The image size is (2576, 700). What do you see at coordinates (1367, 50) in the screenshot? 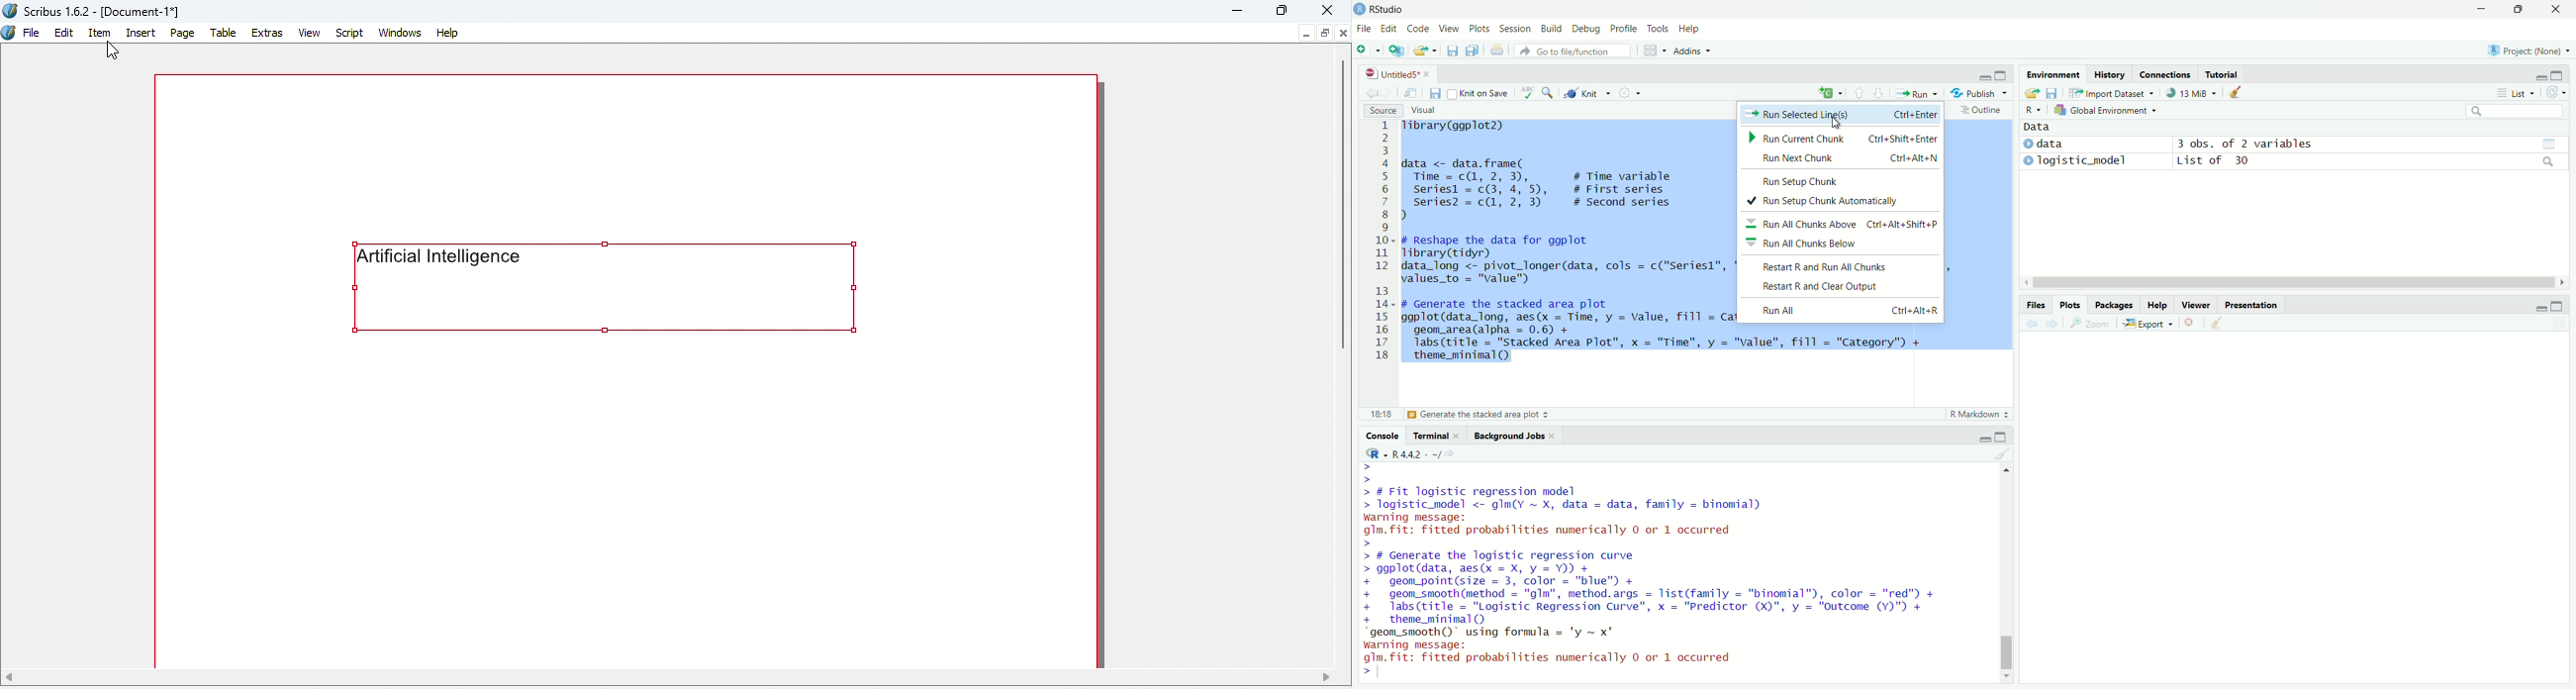
I see `add` at bounding box center [1367, 50].